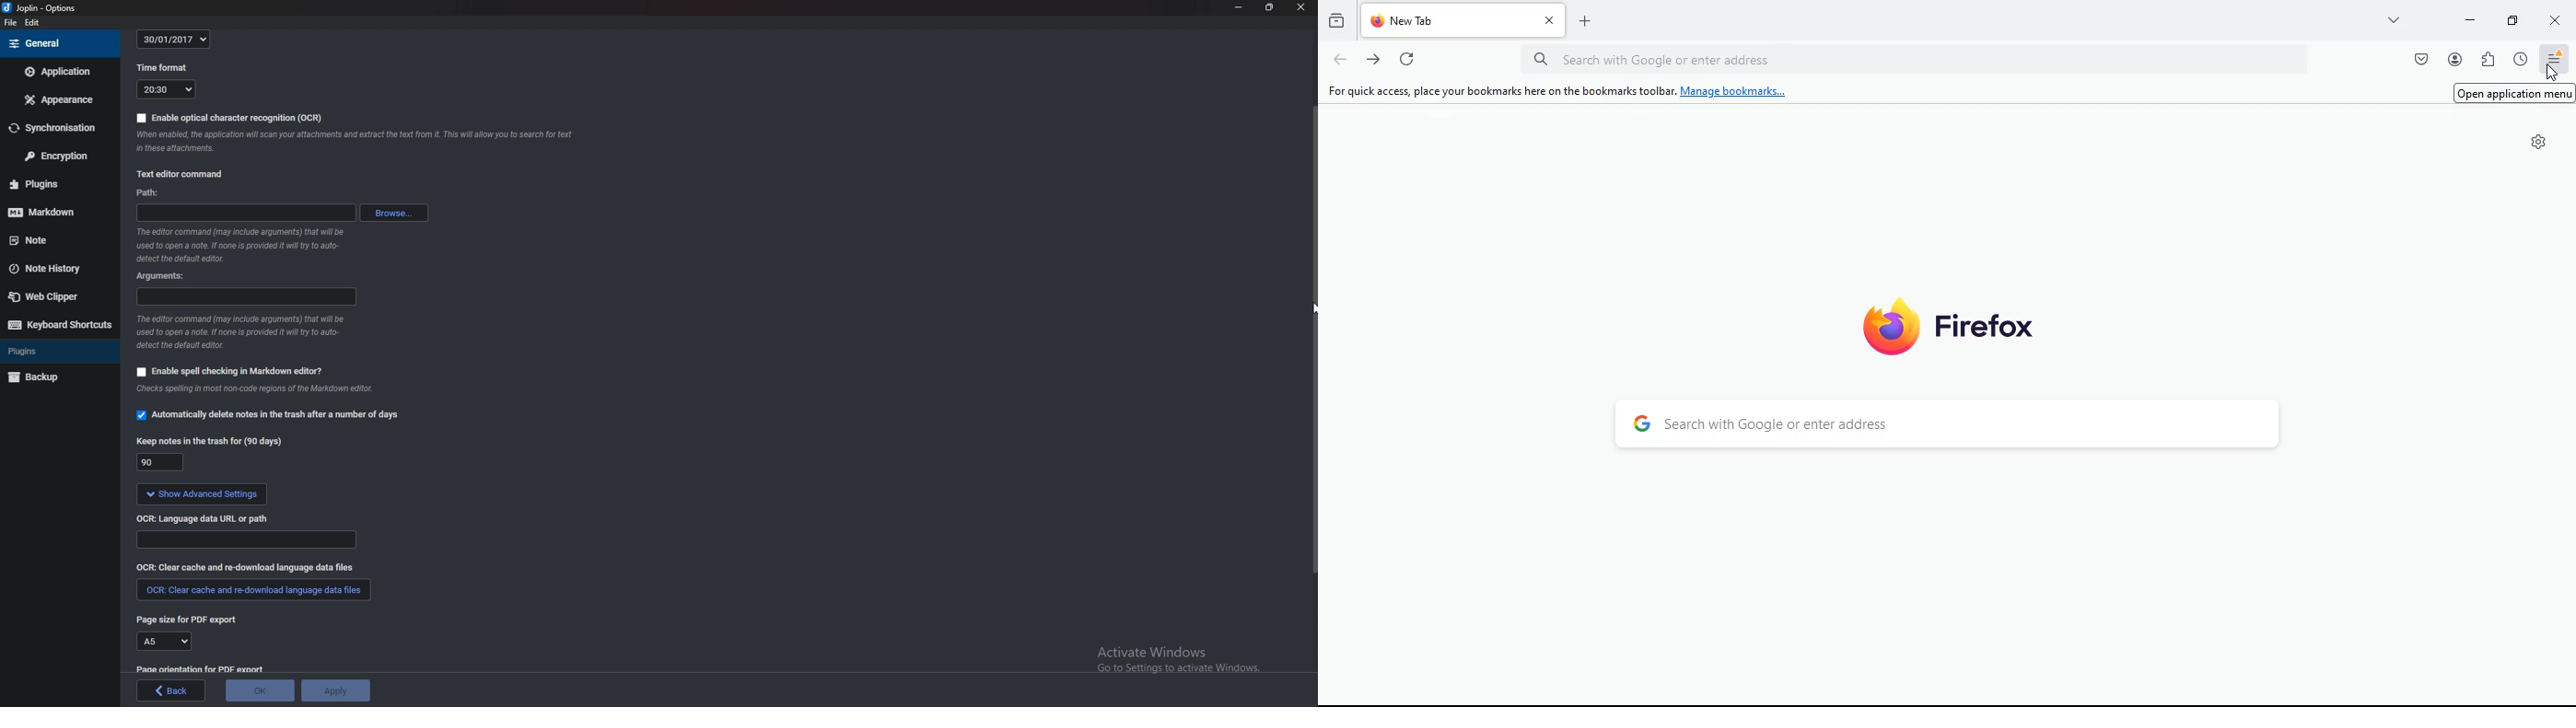 This screenshot has width=2576, height=728. Describe the element at coordinates (203, 494) in the screenshot. I see `show advanced settings` at that location.